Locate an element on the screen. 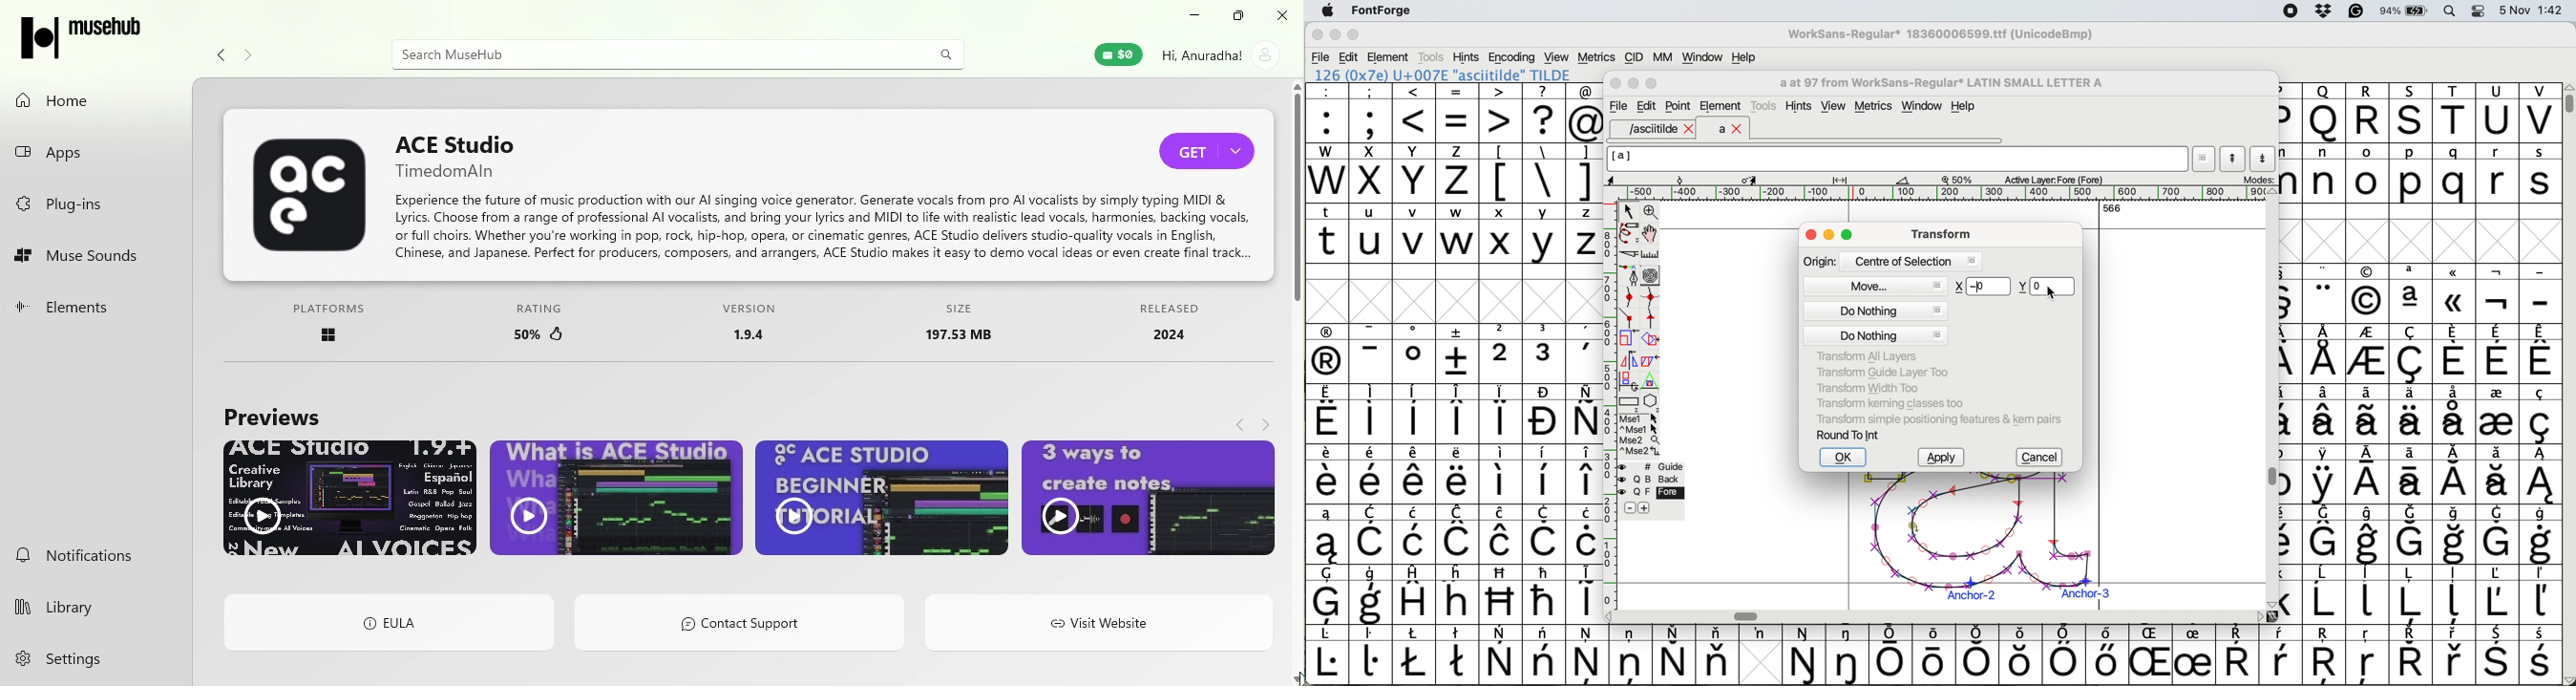 The image size is (2576, 700). horizontal scale is located at coordinates (1946, 193).